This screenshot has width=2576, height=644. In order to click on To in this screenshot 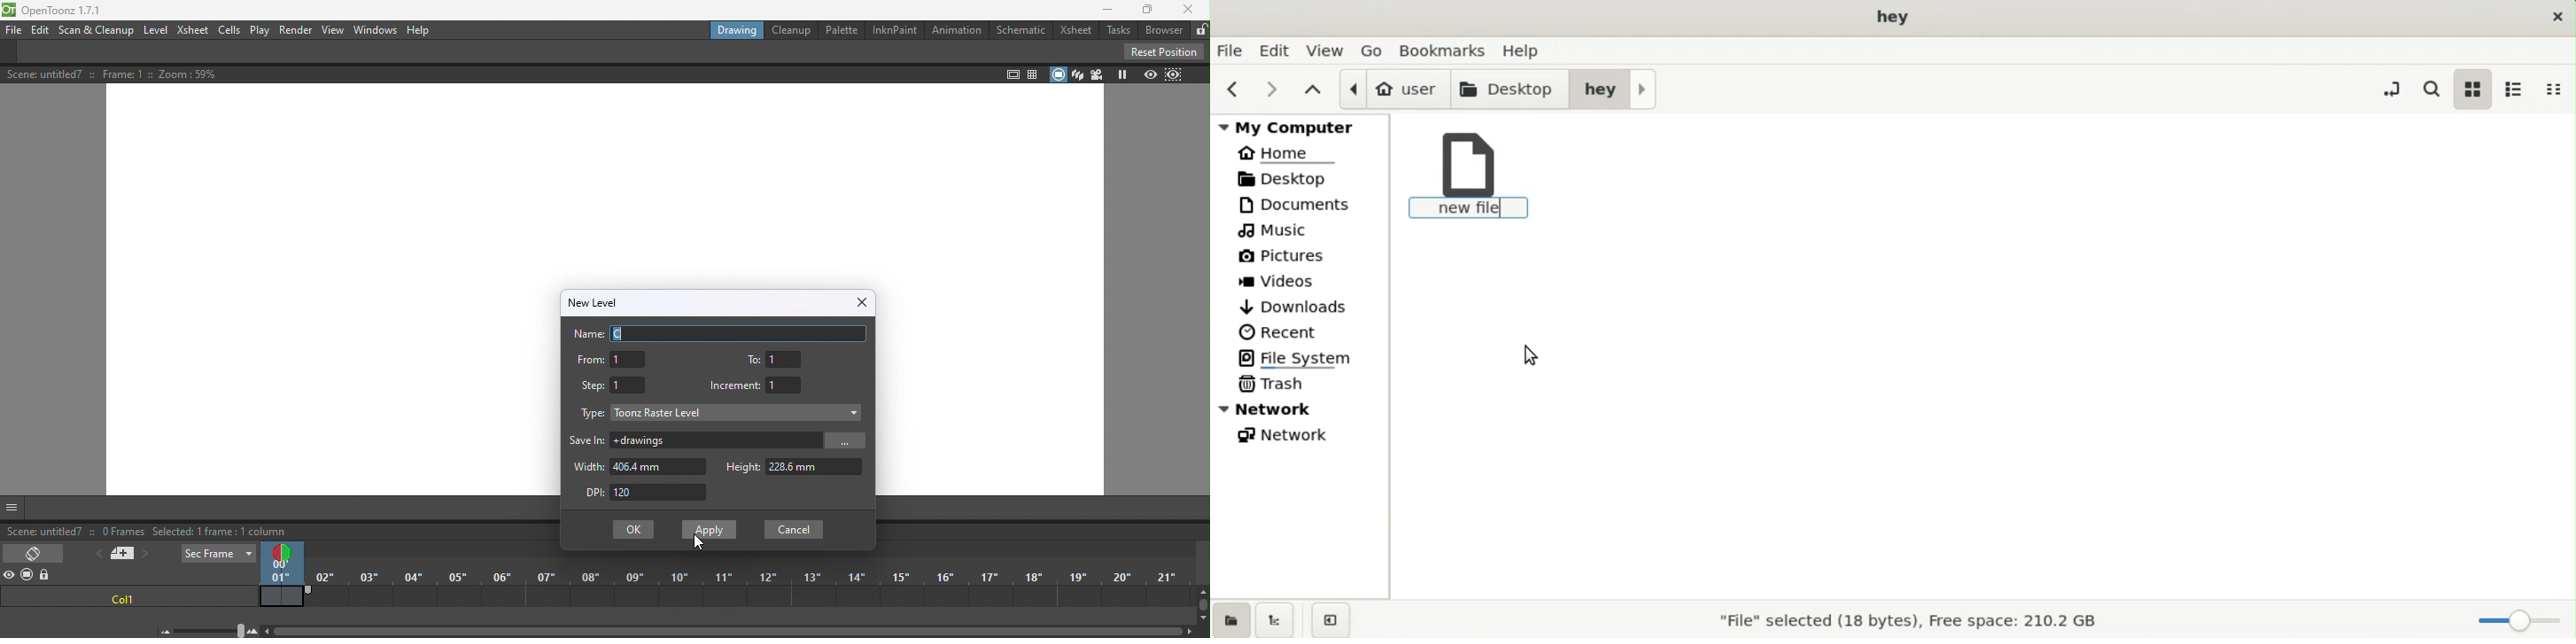, I will do `click(776, 358)`.